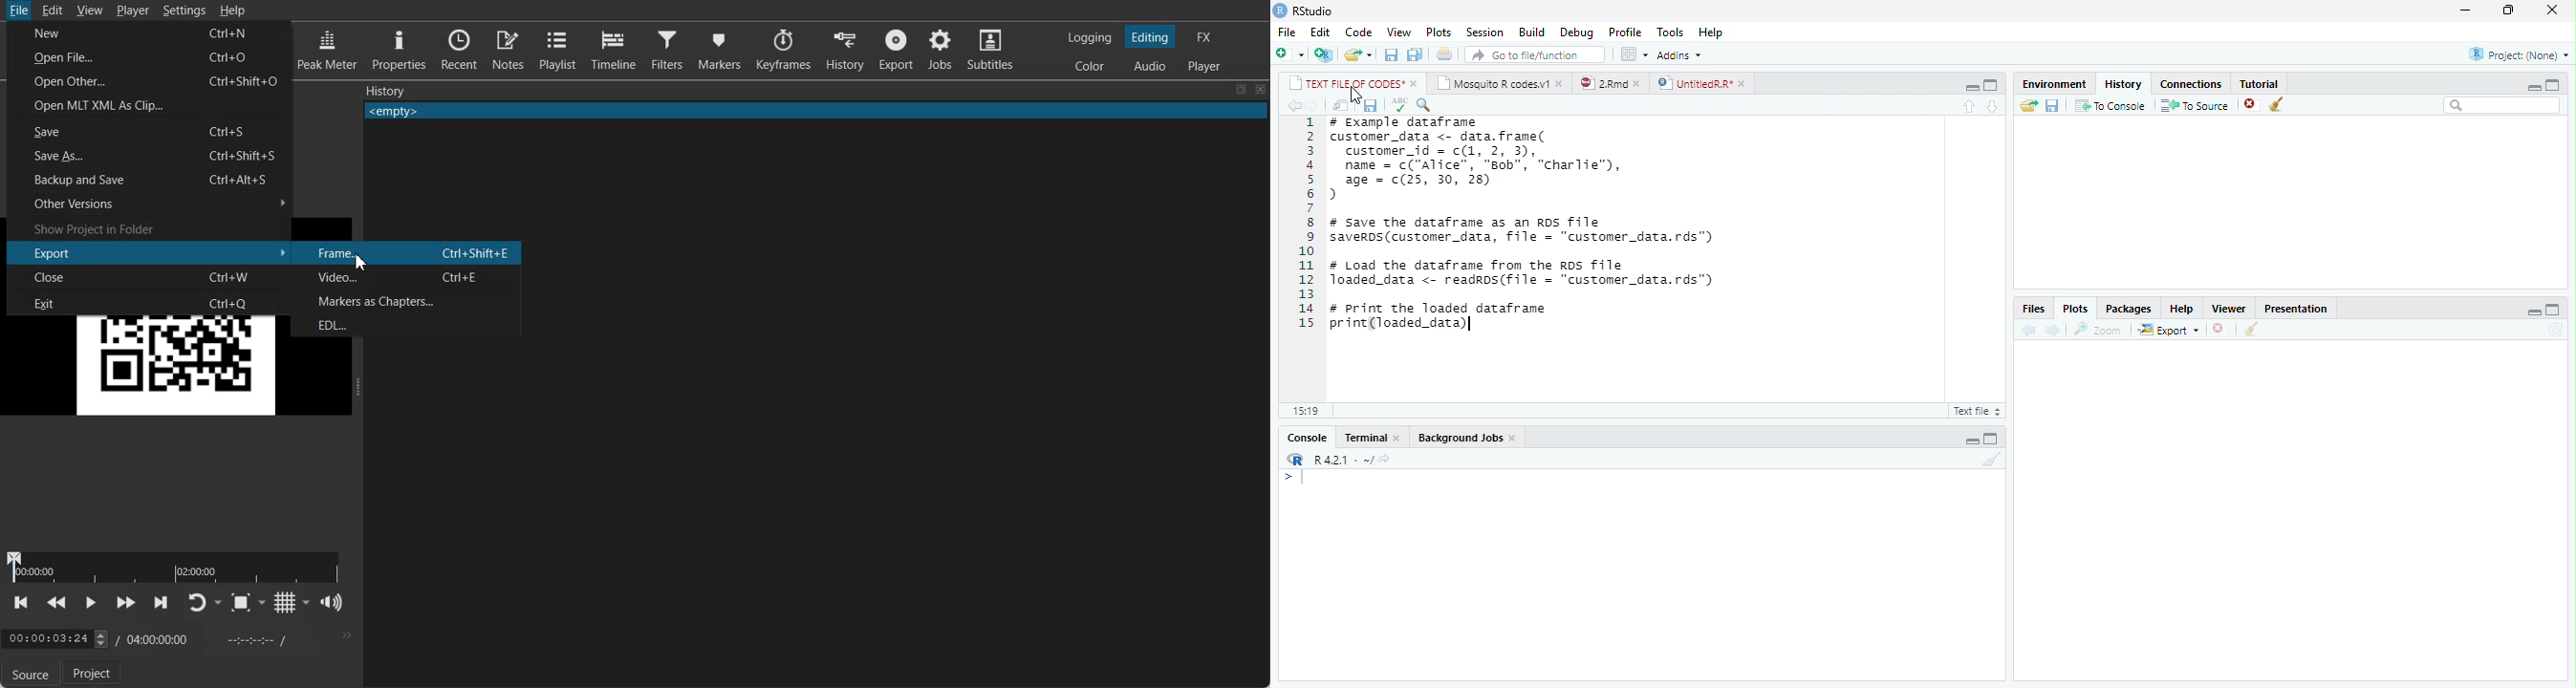  What do you see at coordinates (86, 34) in the screenshot?
I see `New` at bounding box center [86, 34].